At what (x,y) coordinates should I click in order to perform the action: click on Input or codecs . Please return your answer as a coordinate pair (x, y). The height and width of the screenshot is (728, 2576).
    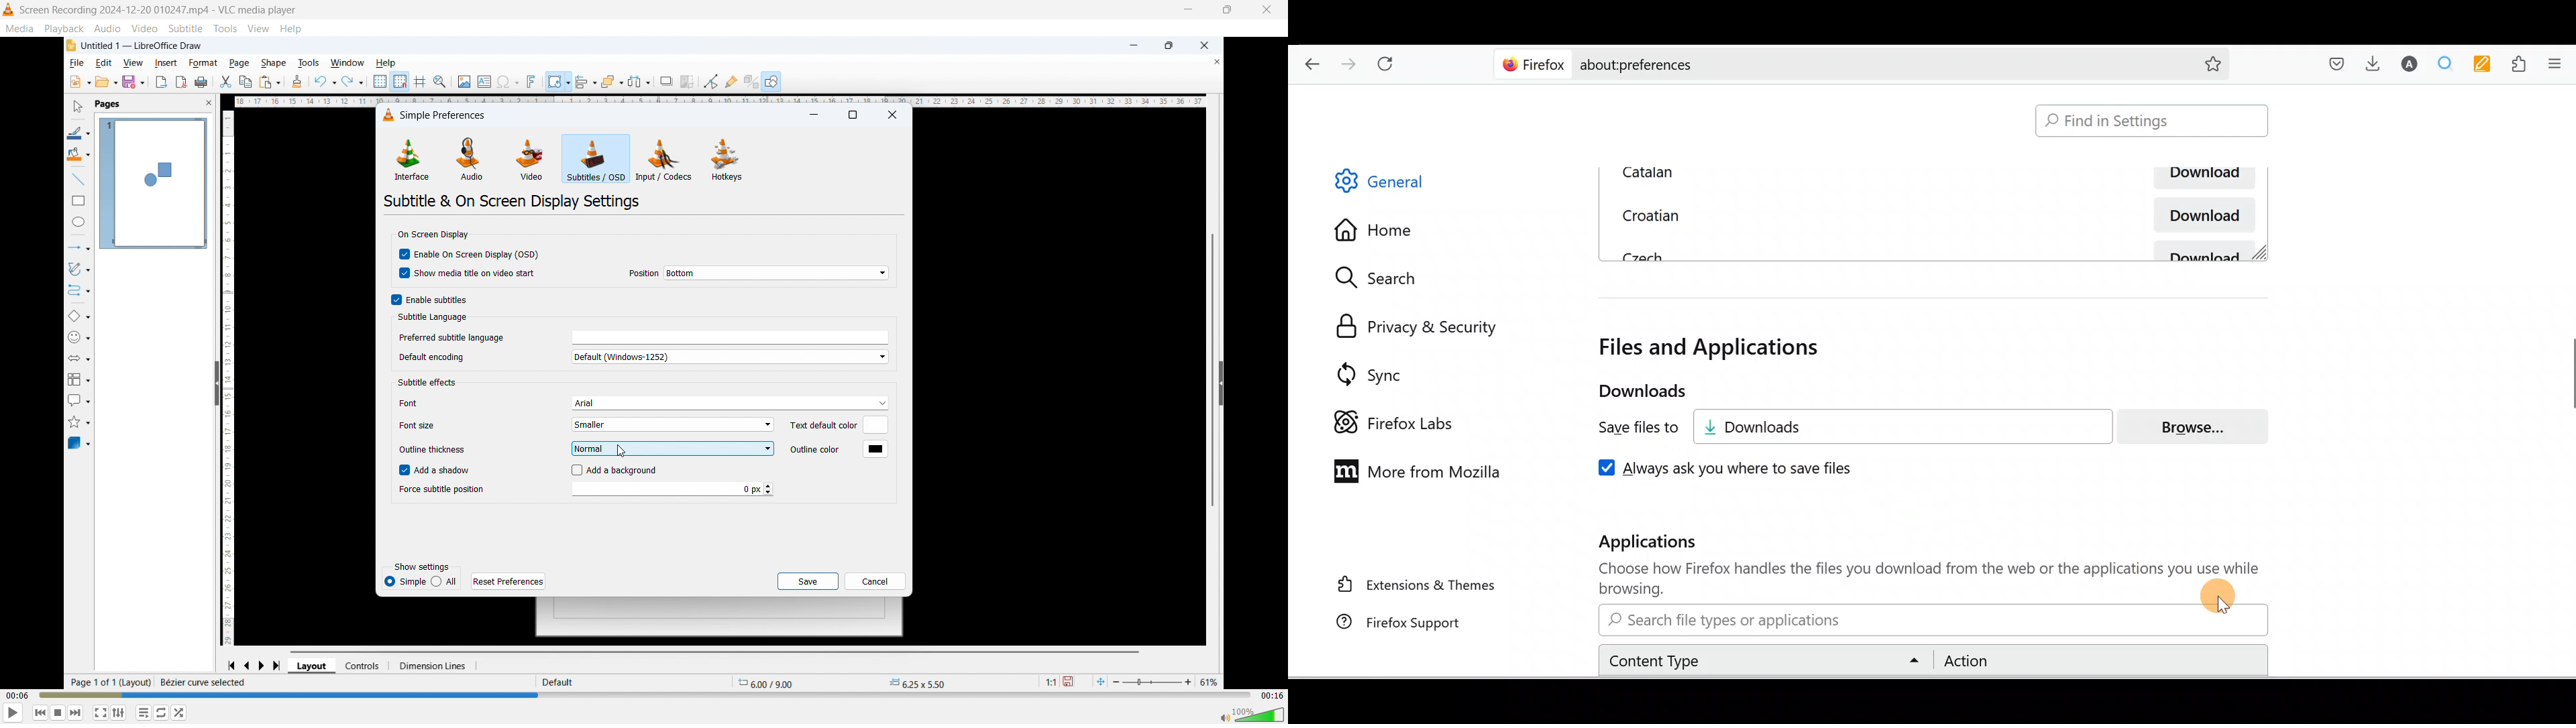
    Looking at the image, I should click on (664, 160).